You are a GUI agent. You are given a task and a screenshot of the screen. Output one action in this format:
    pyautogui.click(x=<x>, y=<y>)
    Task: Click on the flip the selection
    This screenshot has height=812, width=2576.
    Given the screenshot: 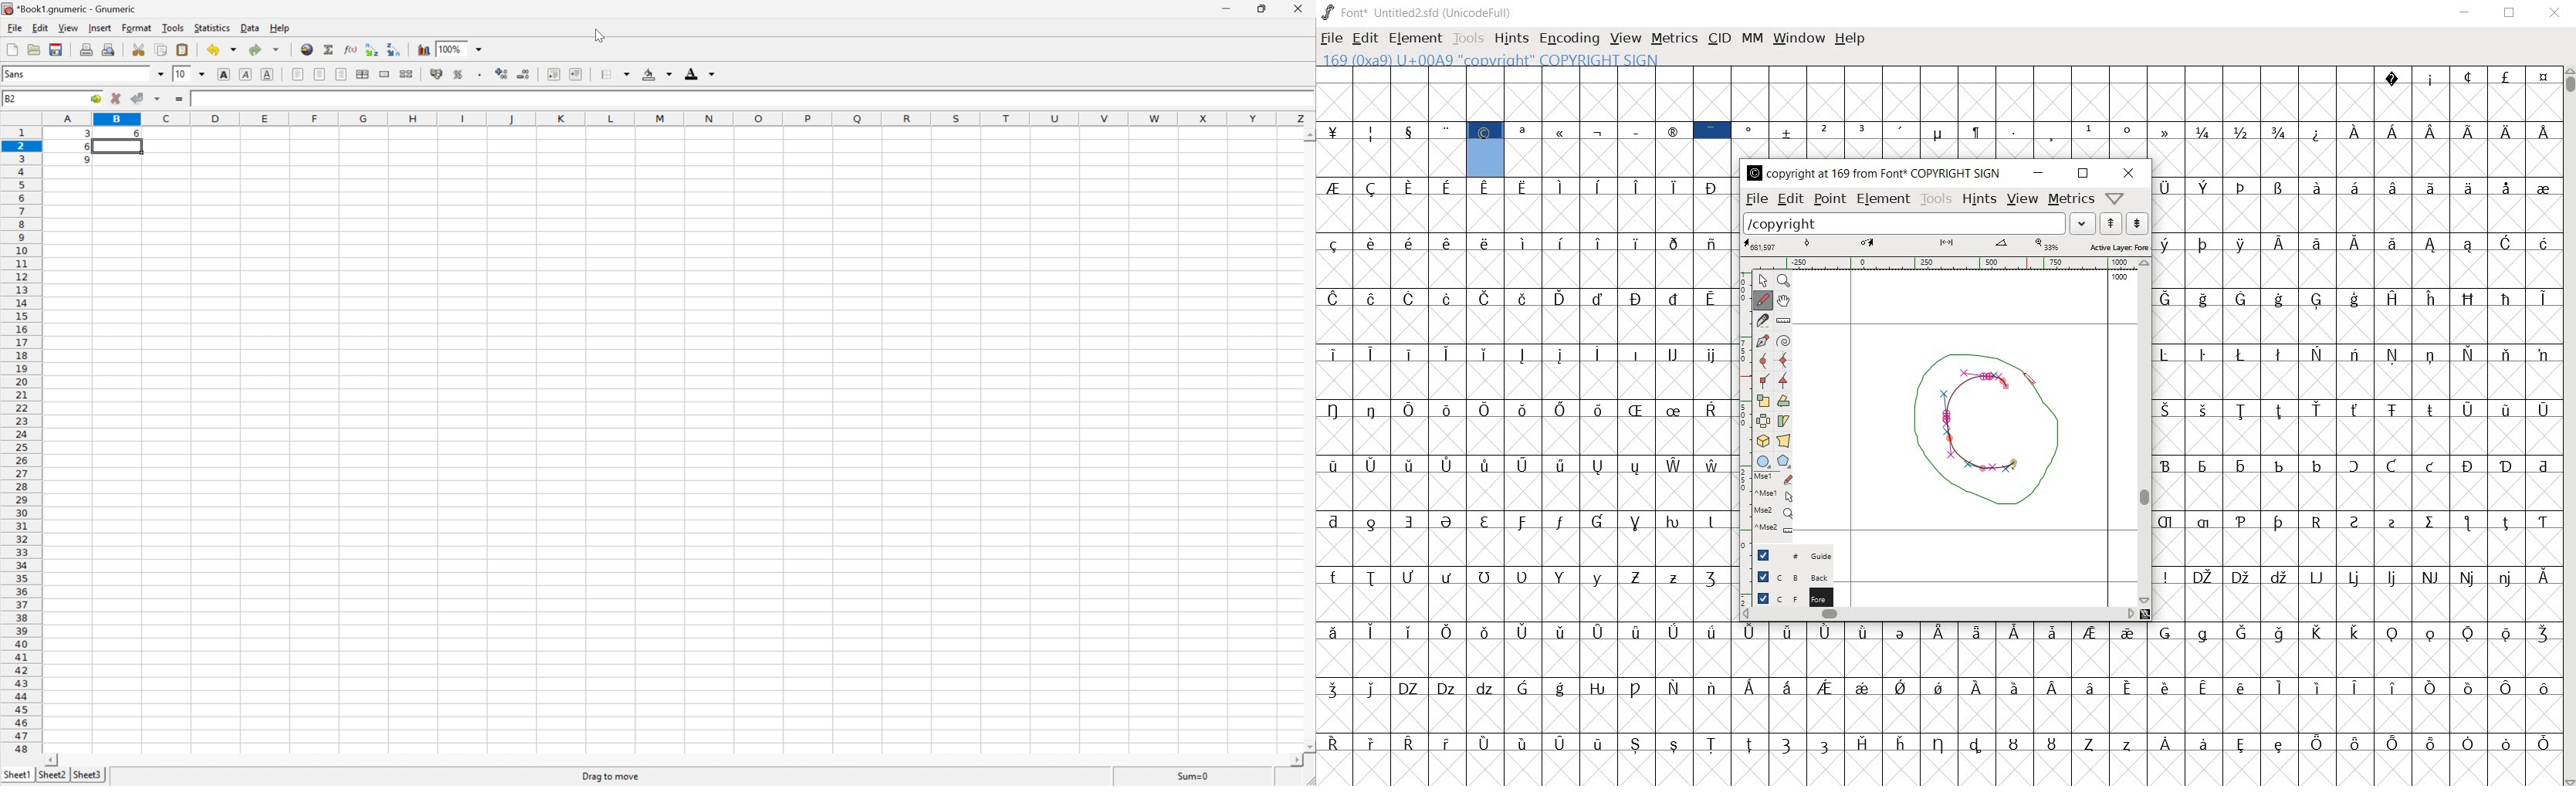 What is the action you would take?
    pyautogui.click(x=1764, y=421)
    